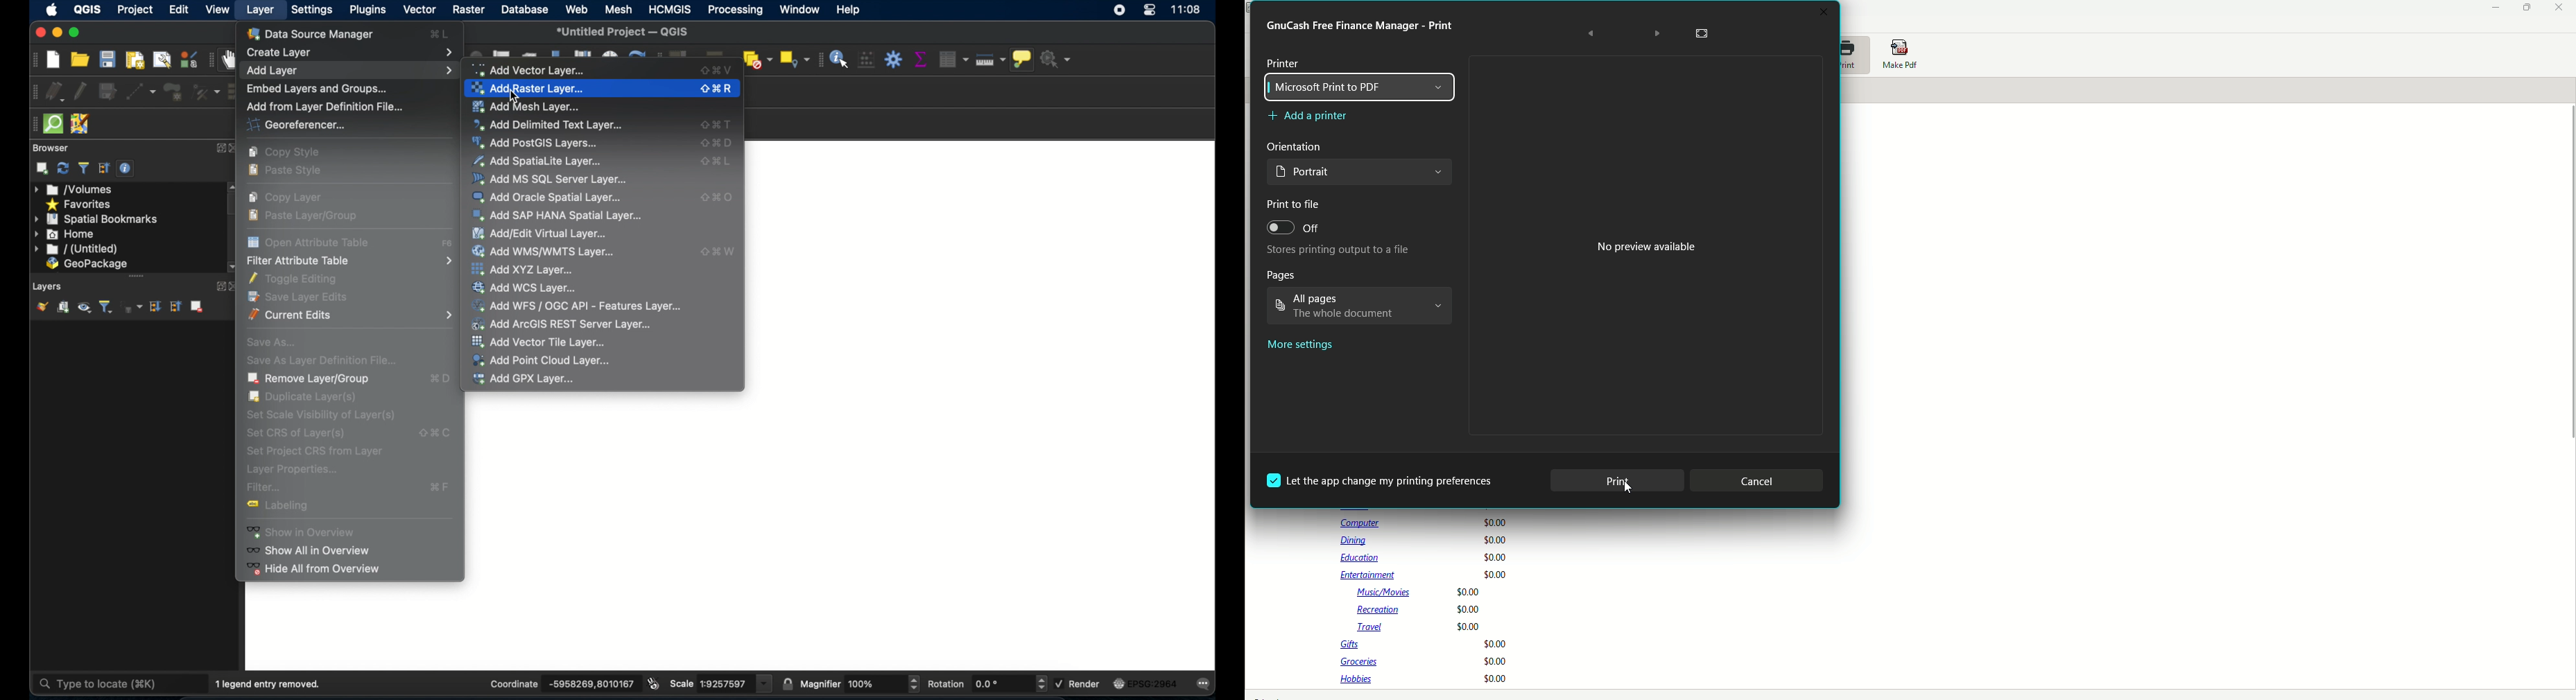 The width and height of the screenshot is (2576, 700). Describe the element at coordinates (718, 69) in the screenshot. I see `add vector layer` at that location.